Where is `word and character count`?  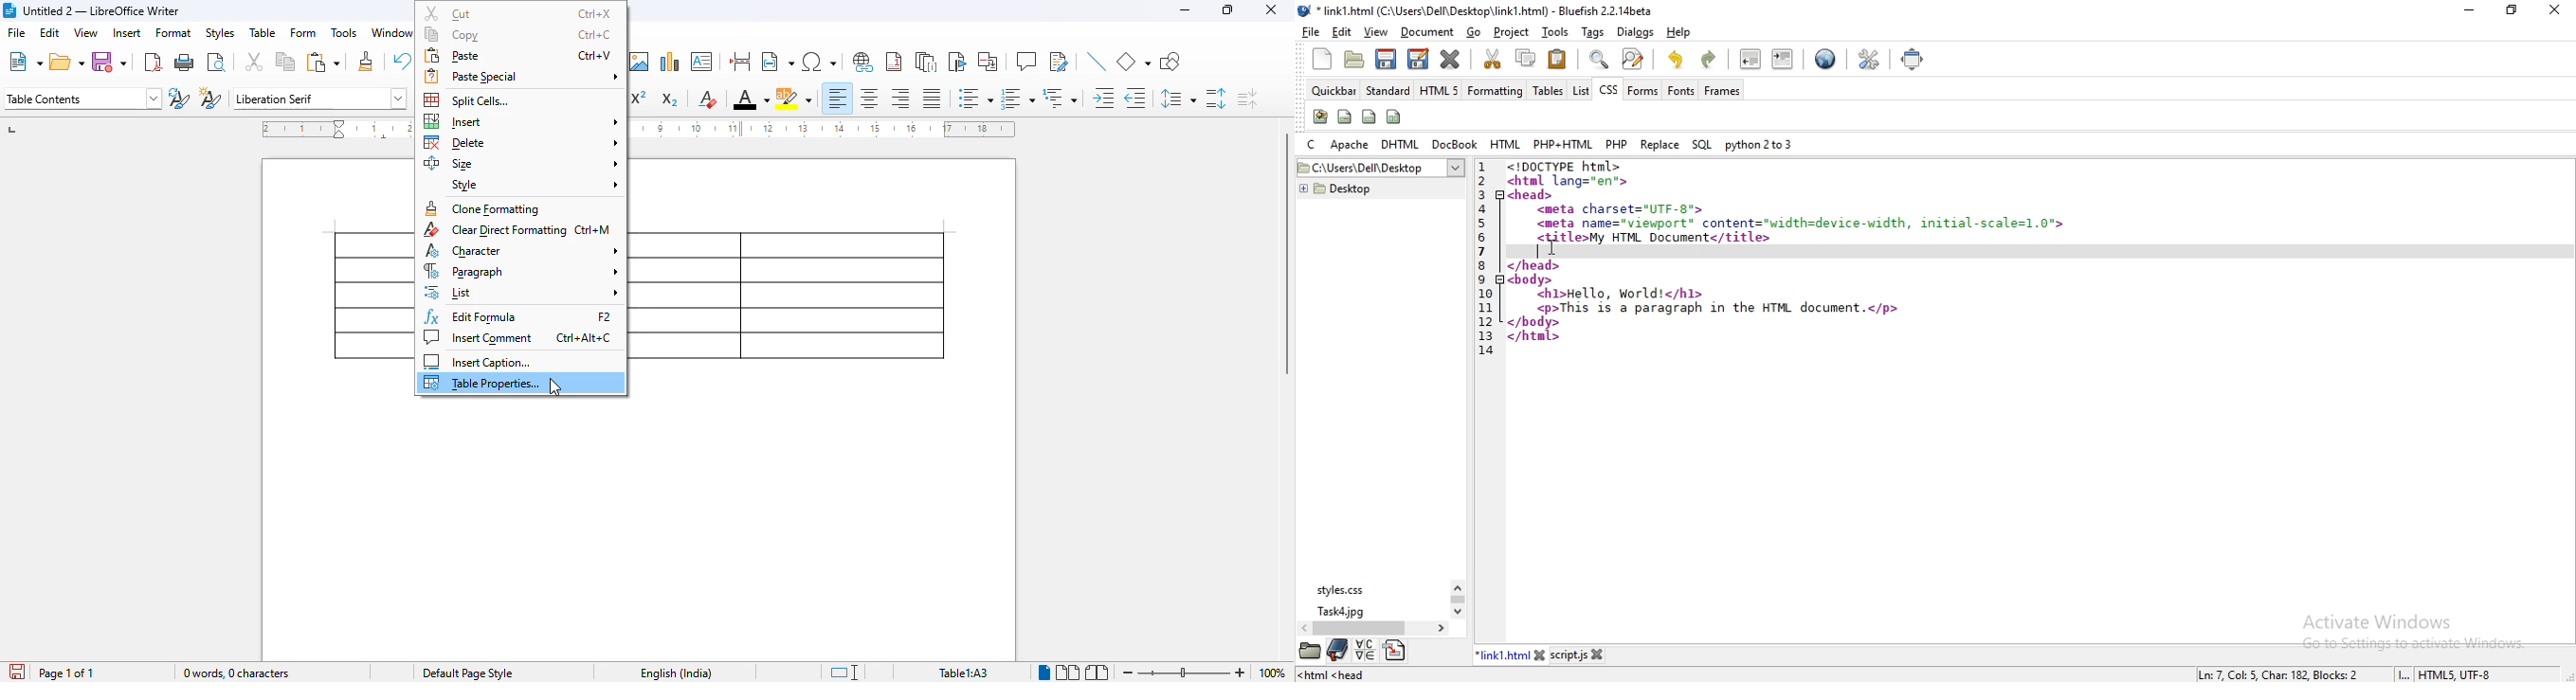 word and character count is located at coordinates (235, 673).